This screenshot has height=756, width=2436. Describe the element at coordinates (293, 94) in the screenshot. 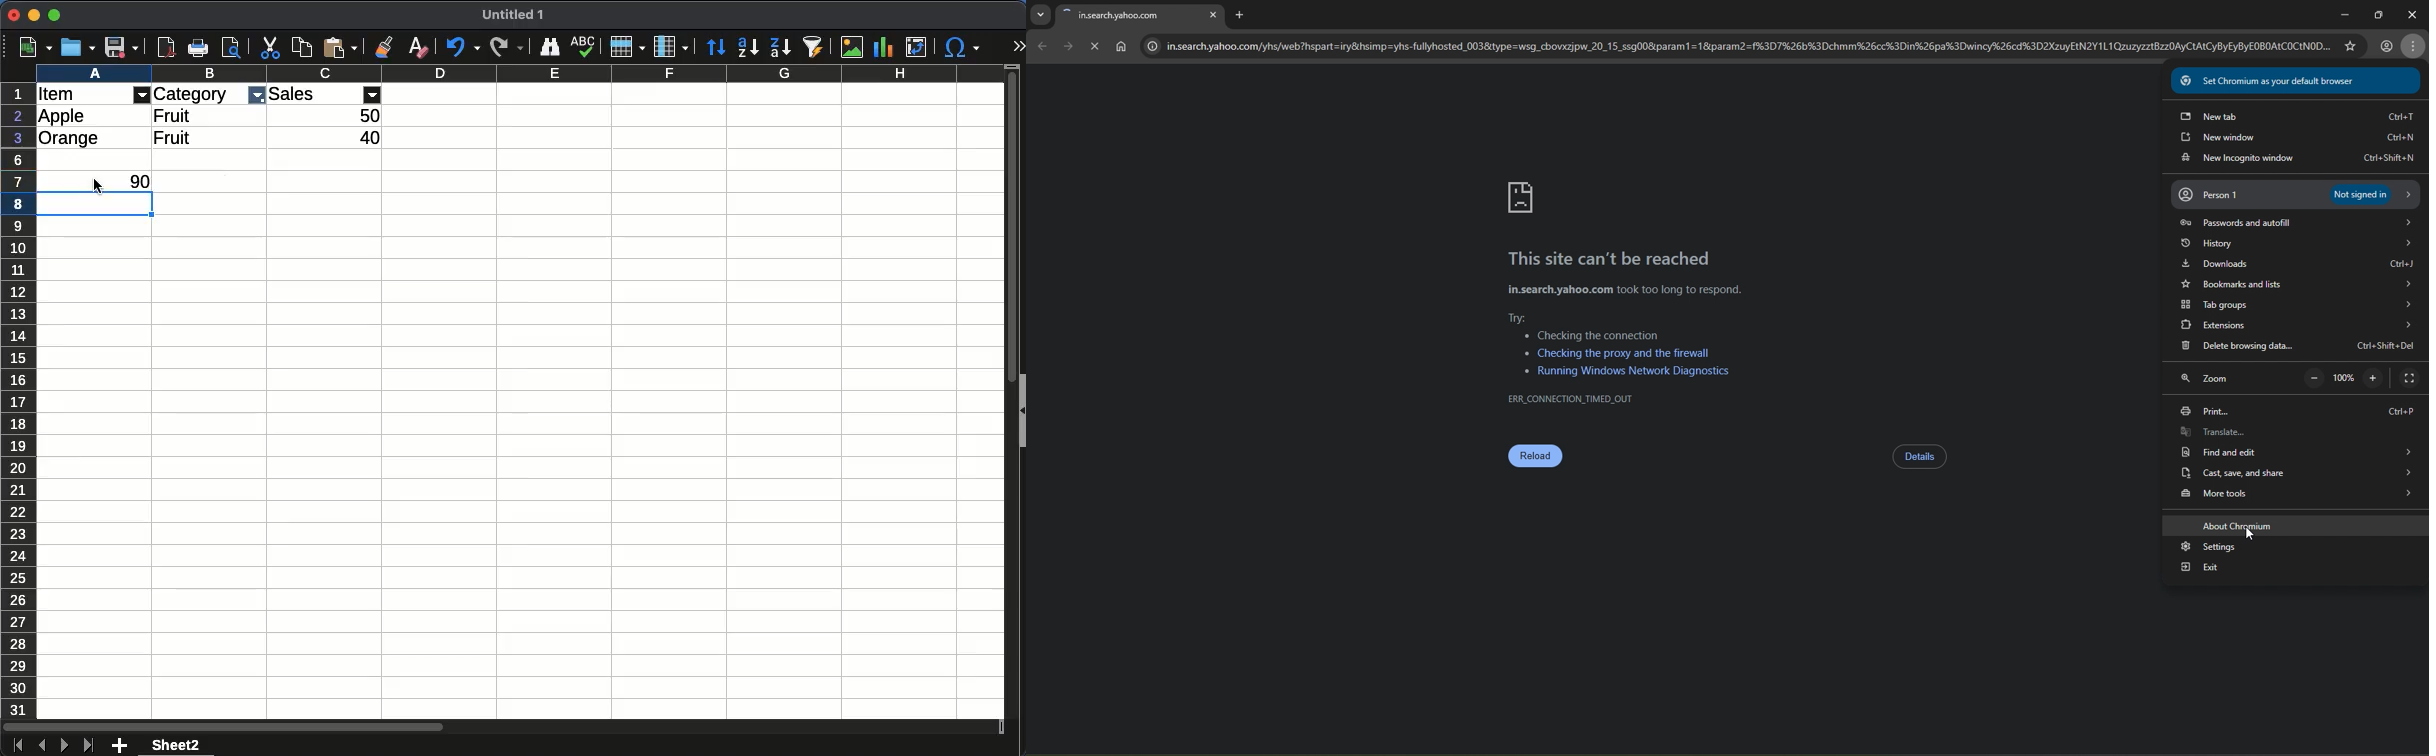

I see `Sales` at that location.